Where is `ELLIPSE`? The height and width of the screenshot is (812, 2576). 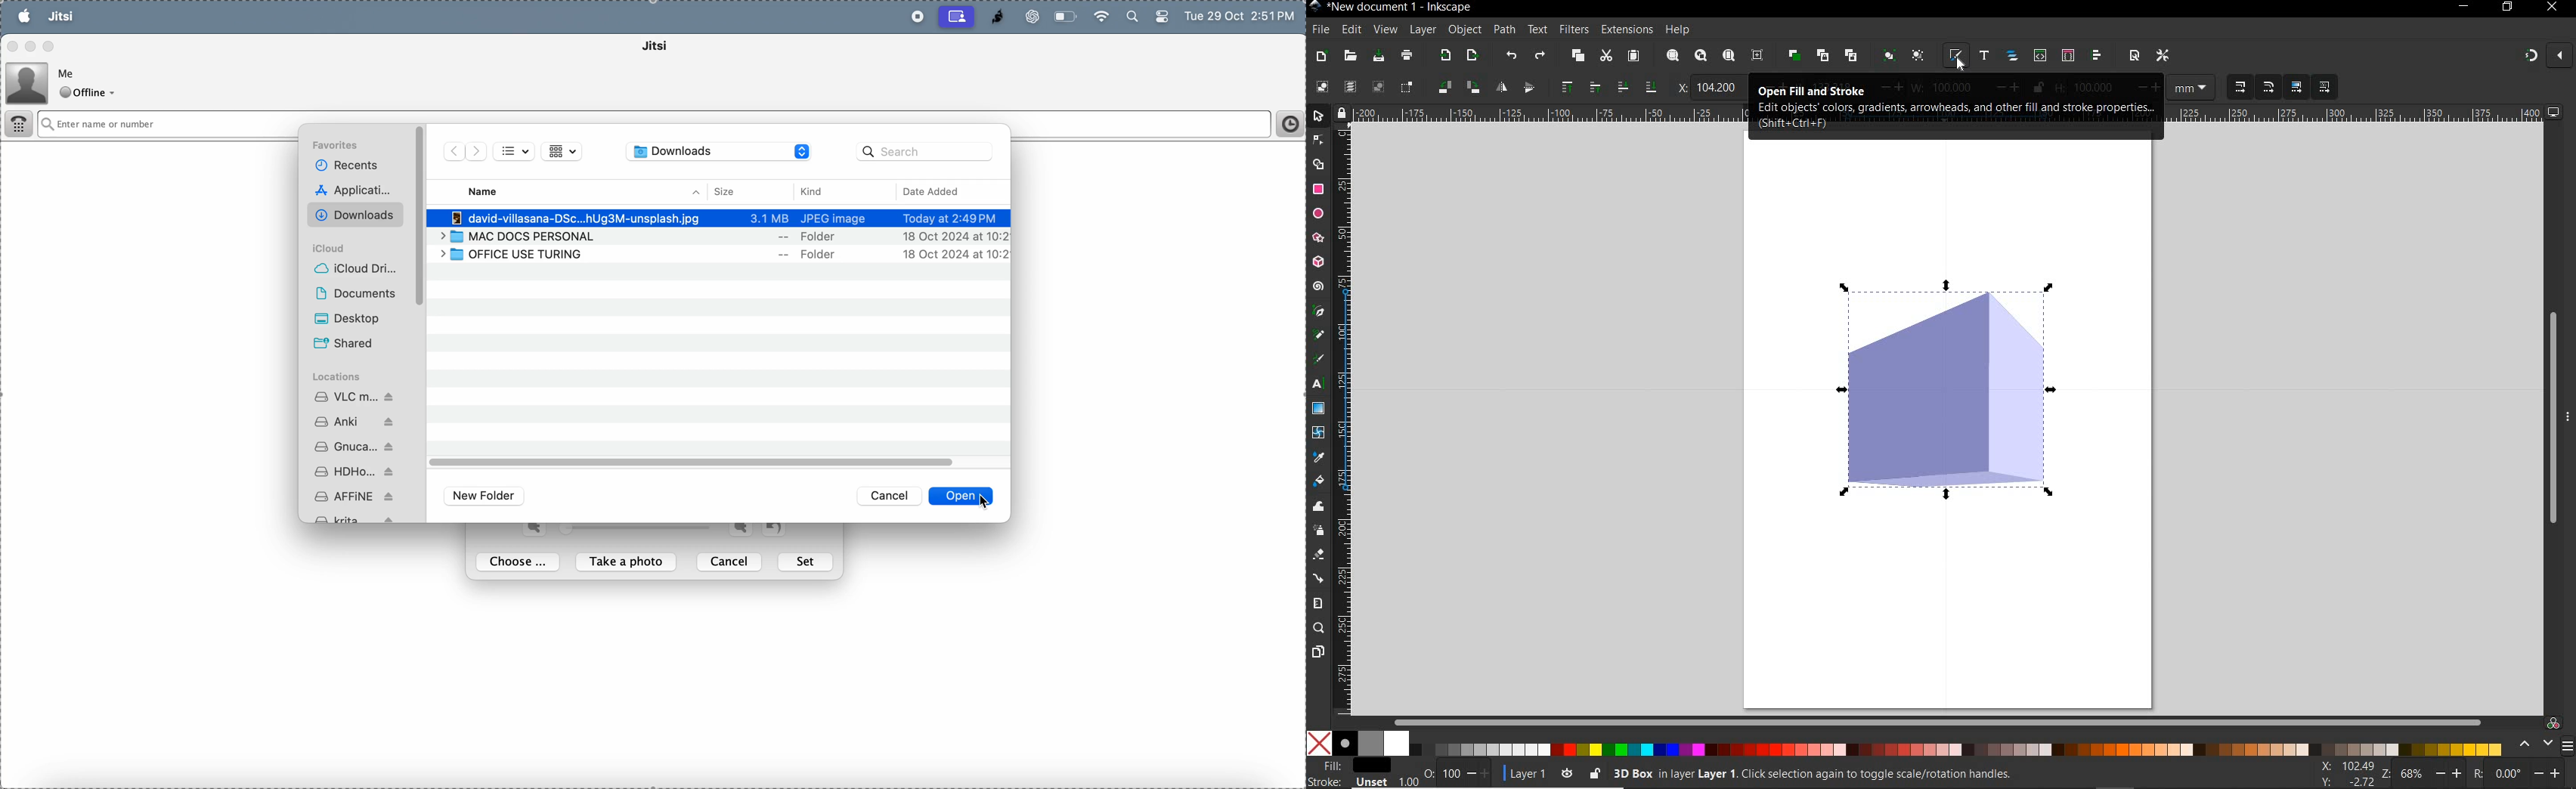
ELLIPSE is located at coordinates (1317, 214).